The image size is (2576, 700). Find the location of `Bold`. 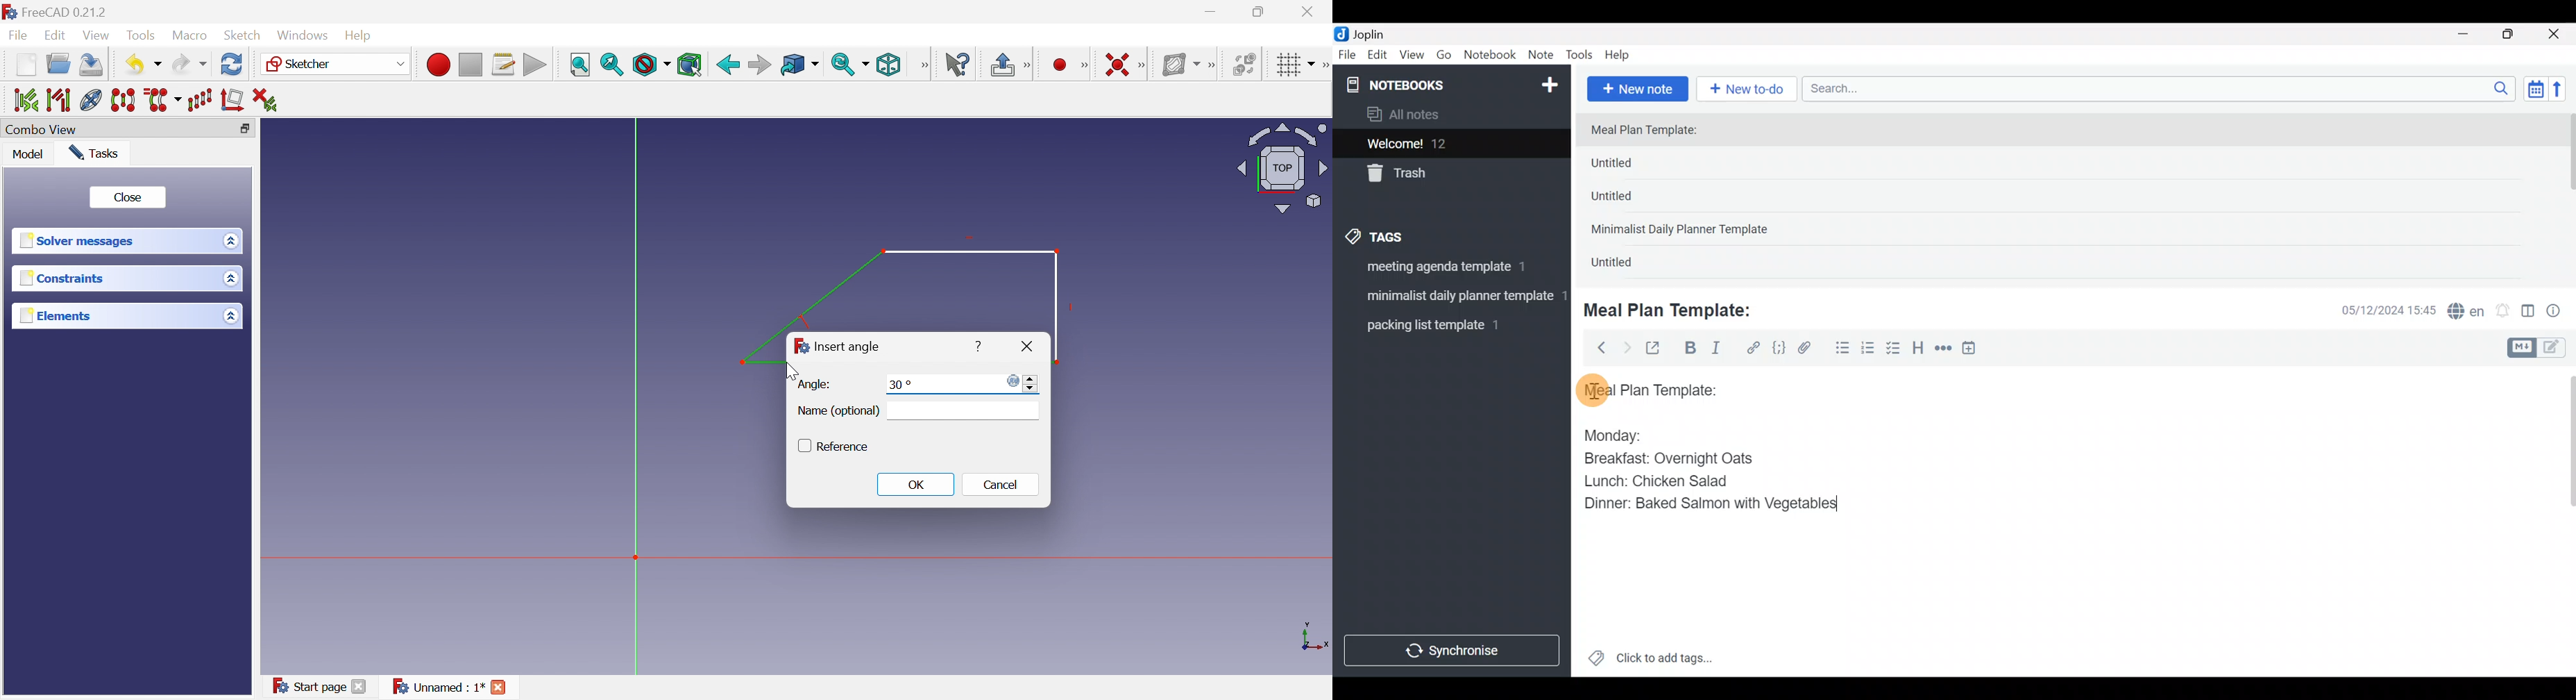

Bold is located at coordinates (1689, 349).